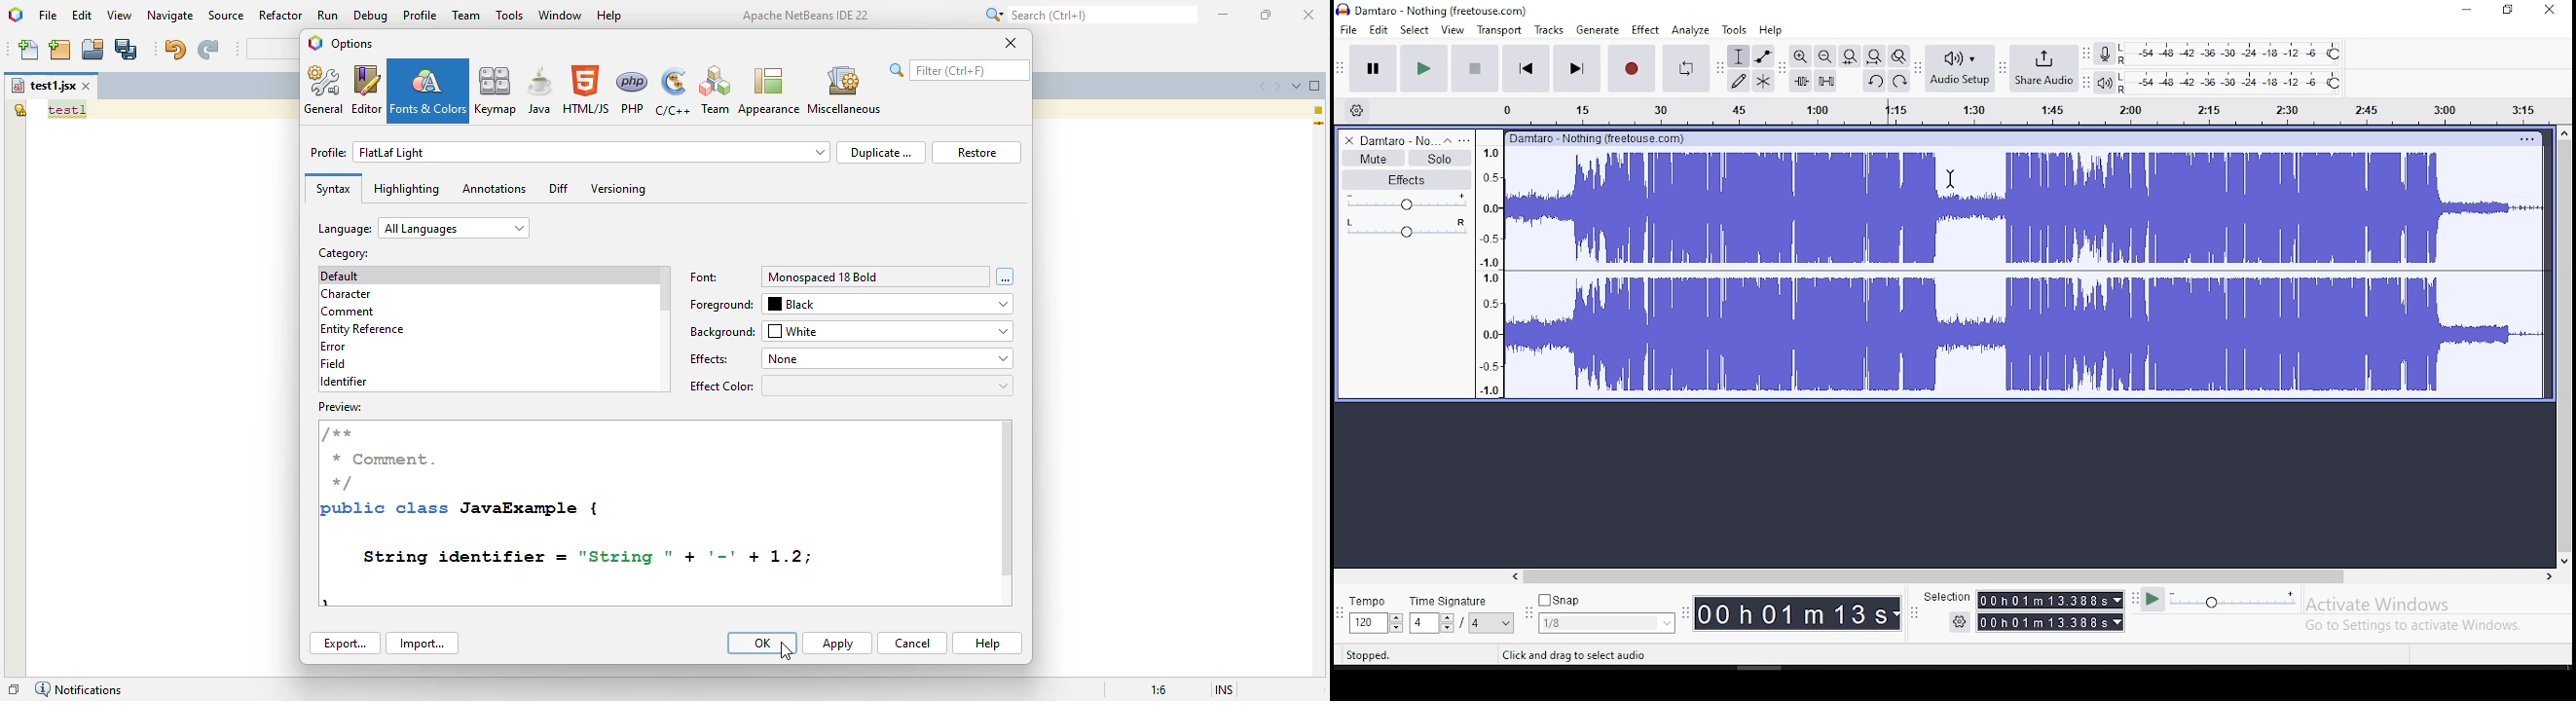 The width and height of the screenshot is (2576, 728). What do you see at coordinates (1446, 139) in the screenshot?
I see `collapse` at bounding box center [1446, 139].